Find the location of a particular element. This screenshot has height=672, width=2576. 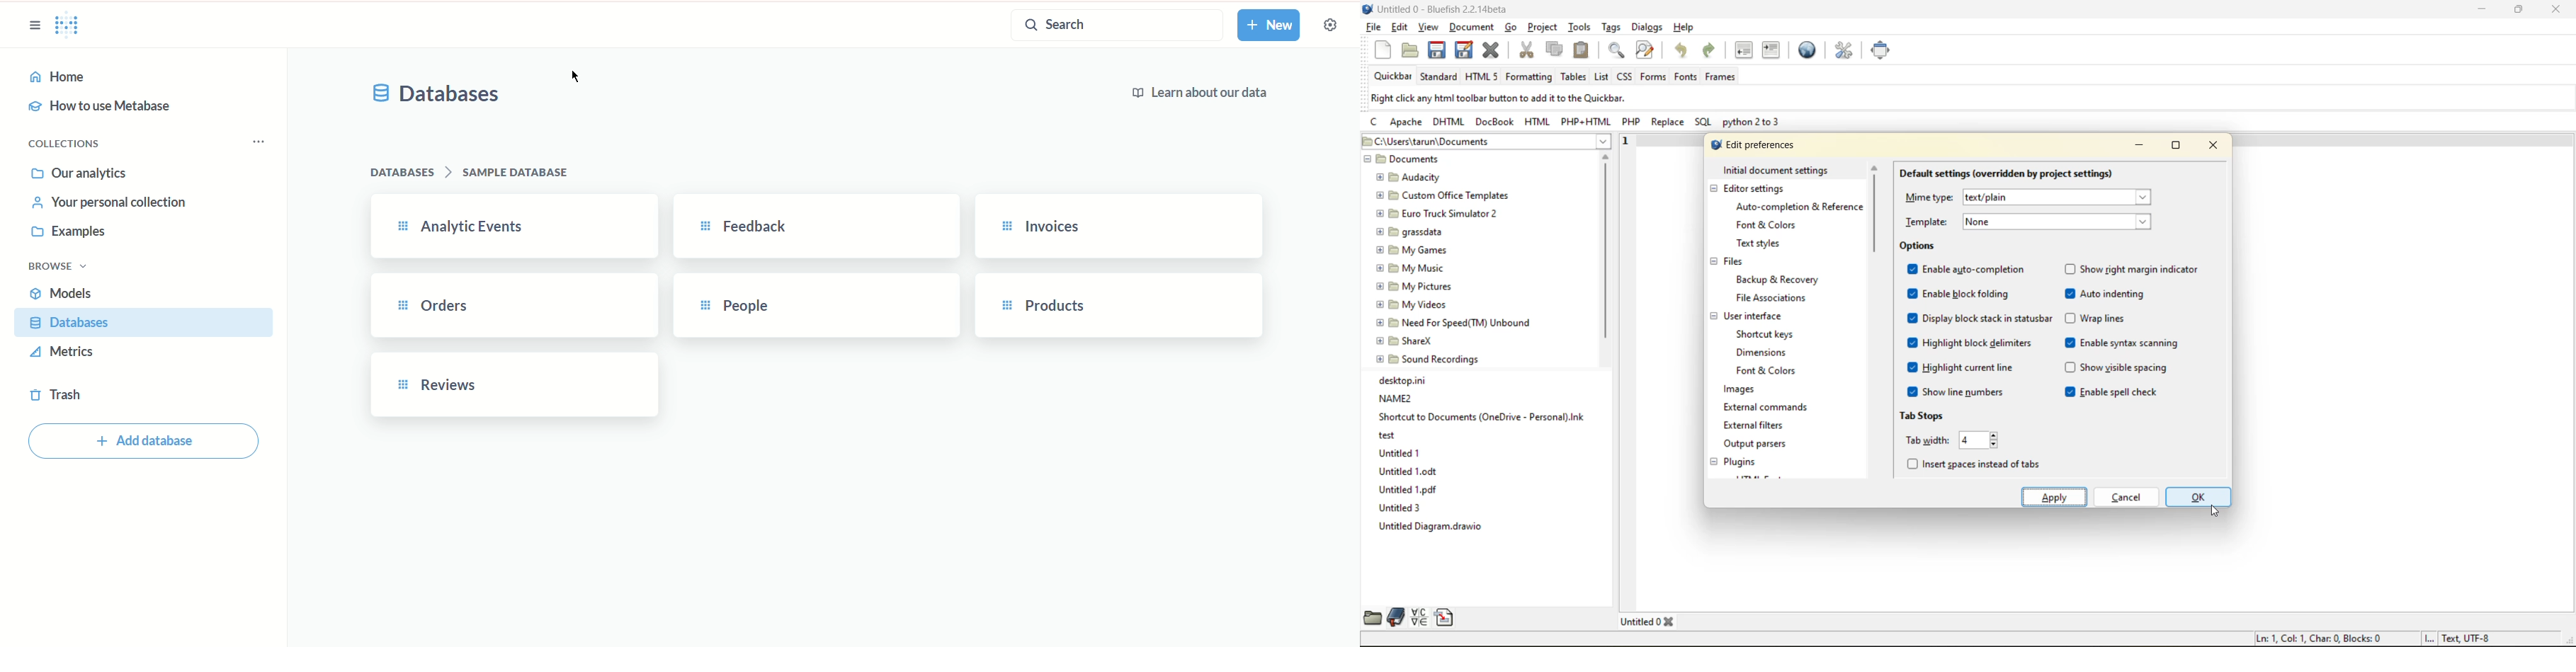

search is located at coordinates (1115, 27).